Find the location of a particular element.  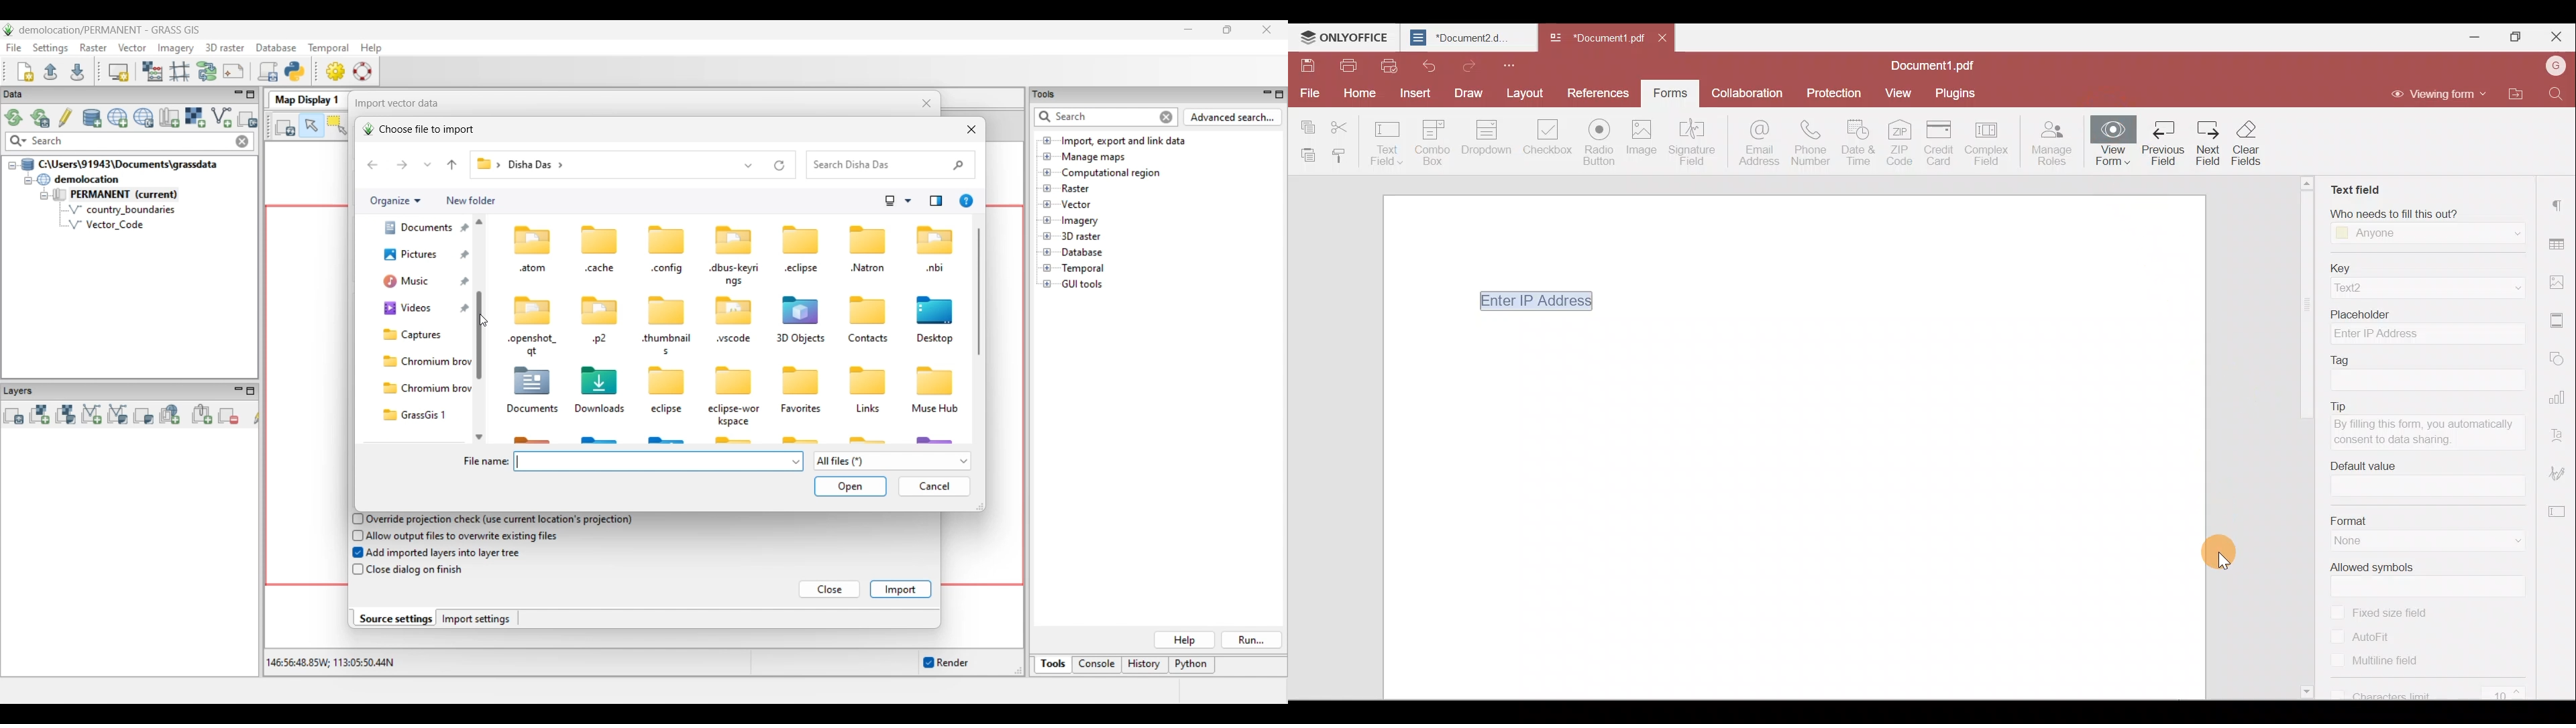

Account name is located at coordinates (2555, 64).